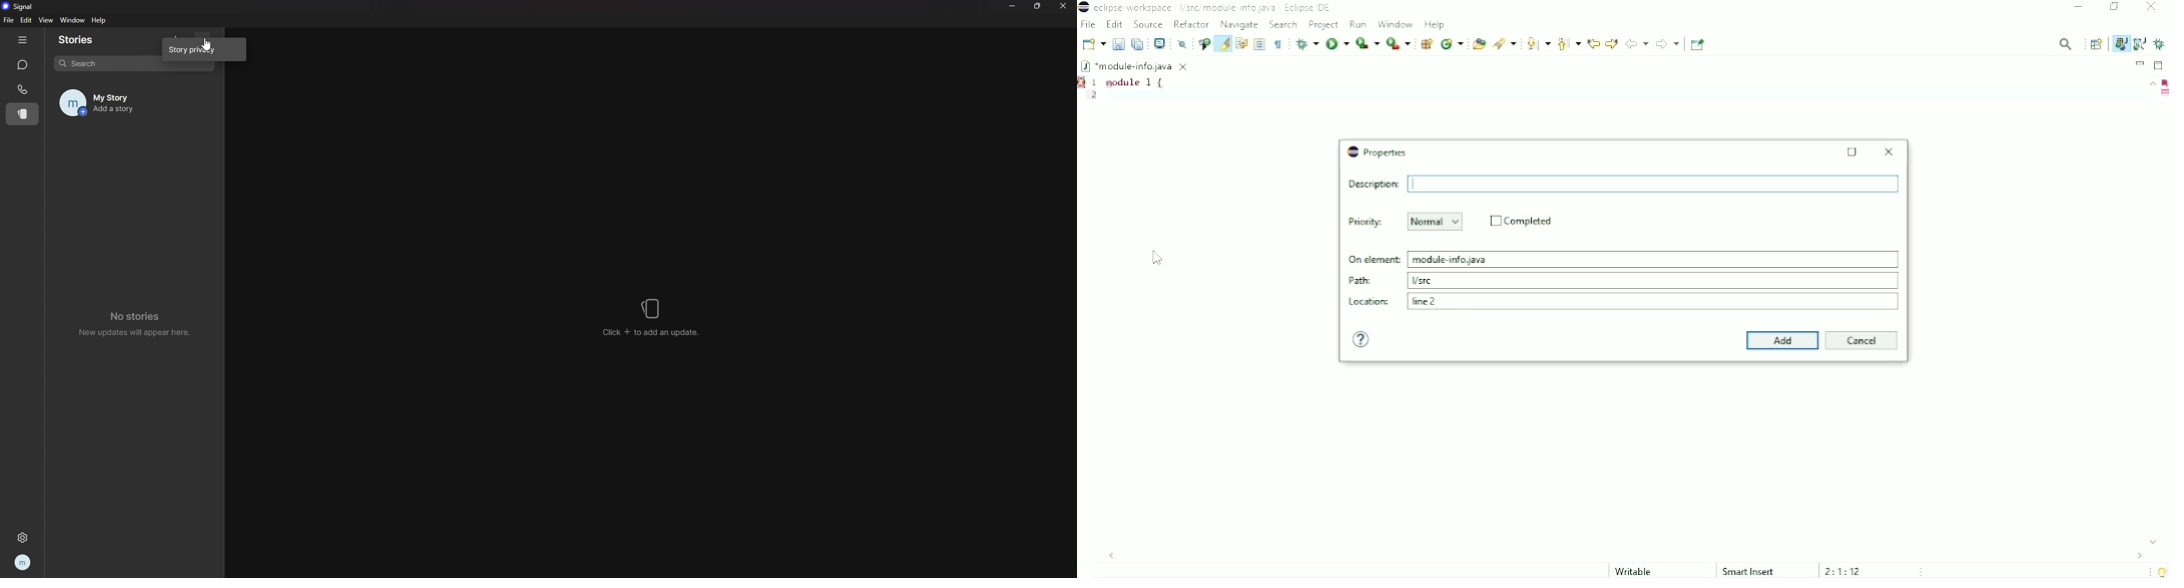 The width and height of the screenshot is (2184, 588). I want to click on Location, so click(1625, 301).